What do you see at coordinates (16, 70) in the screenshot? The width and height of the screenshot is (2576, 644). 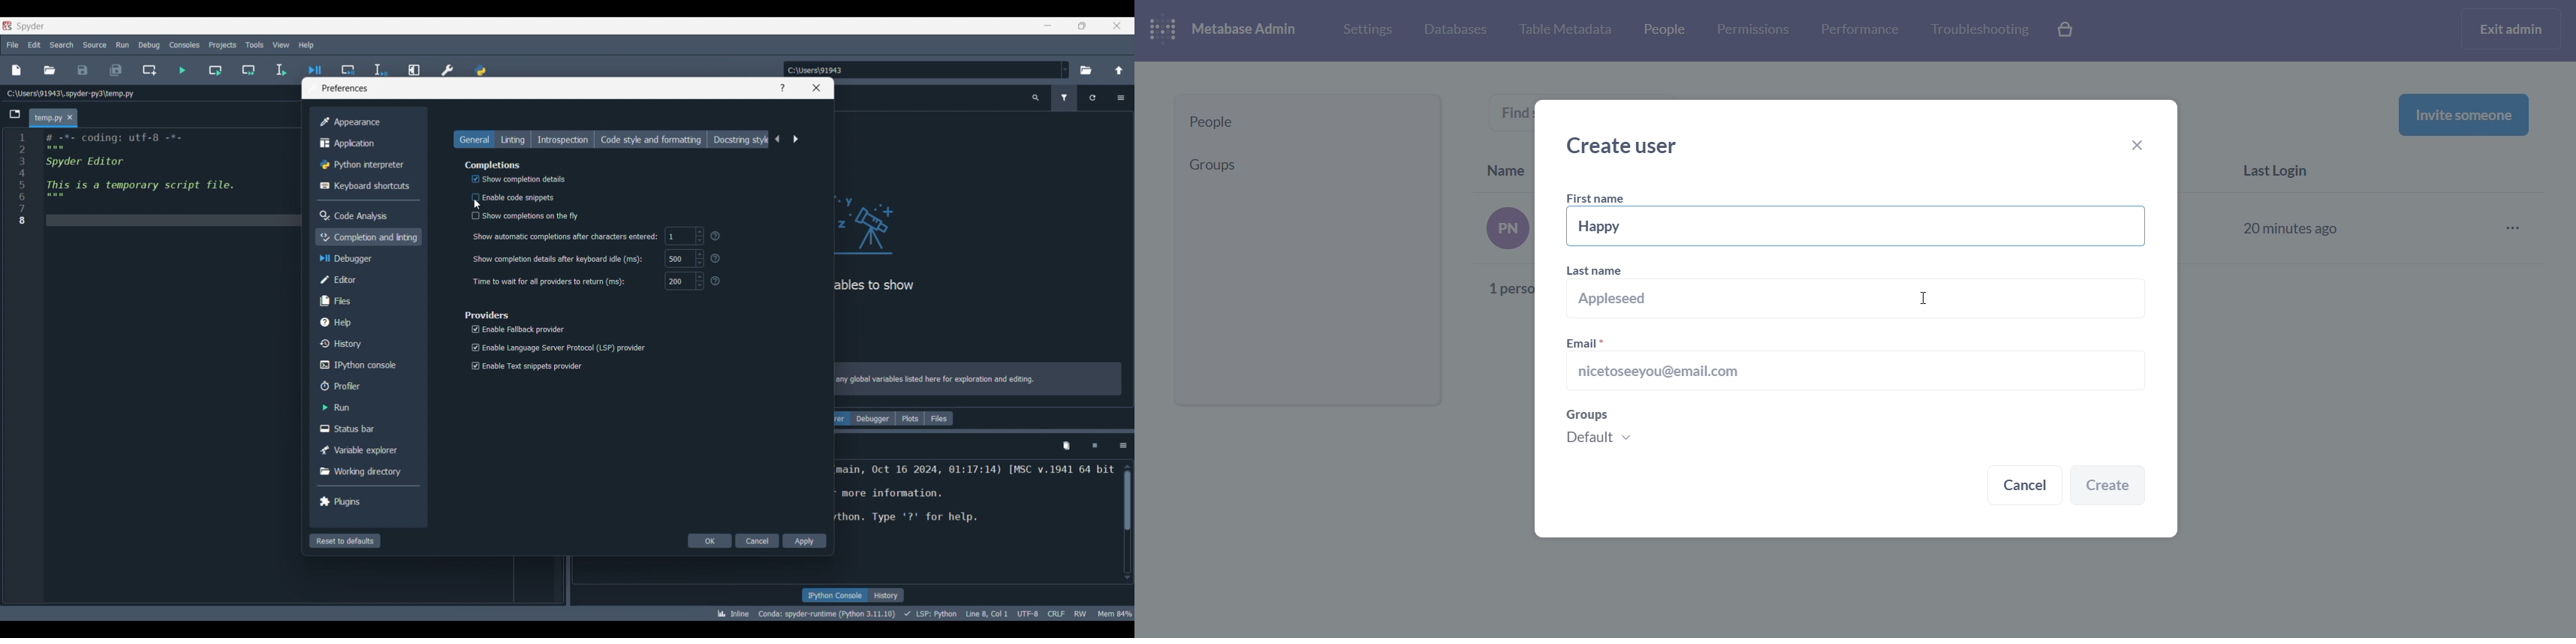 I see `New file` at bounding box center [16, 70].